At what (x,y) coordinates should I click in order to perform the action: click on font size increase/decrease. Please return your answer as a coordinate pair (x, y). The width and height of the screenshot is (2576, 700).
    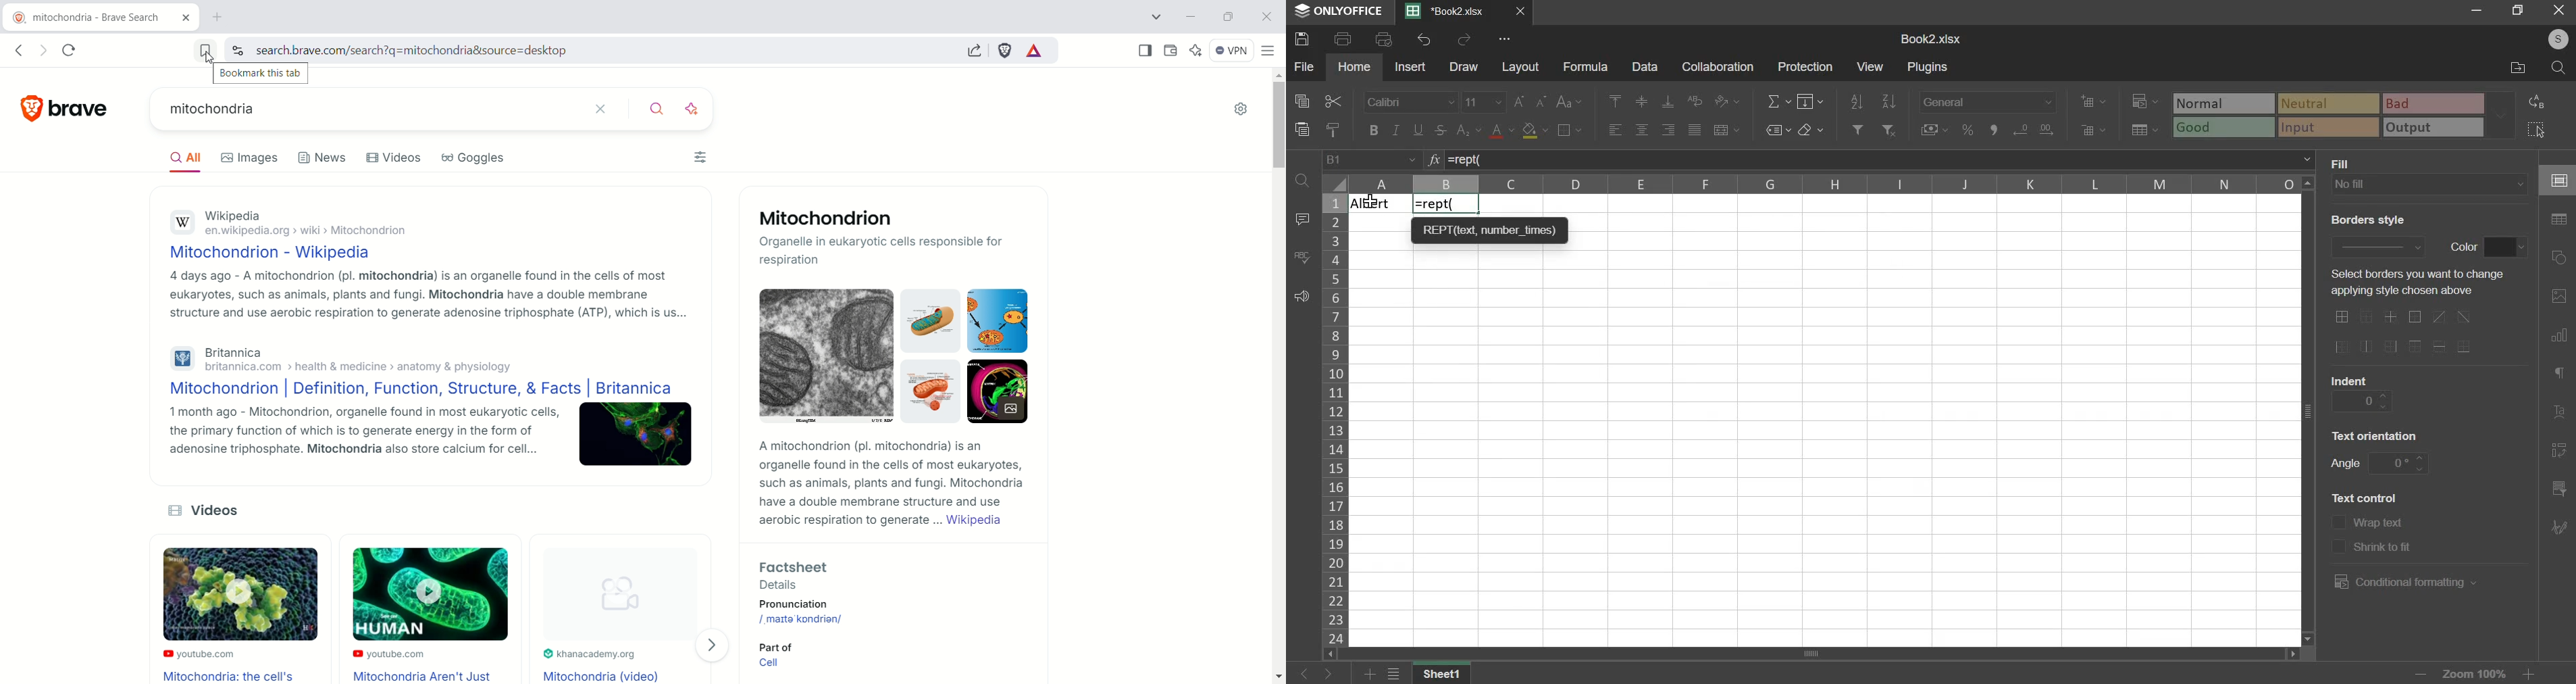
    Looking at the image, I should click on (1531, 101).